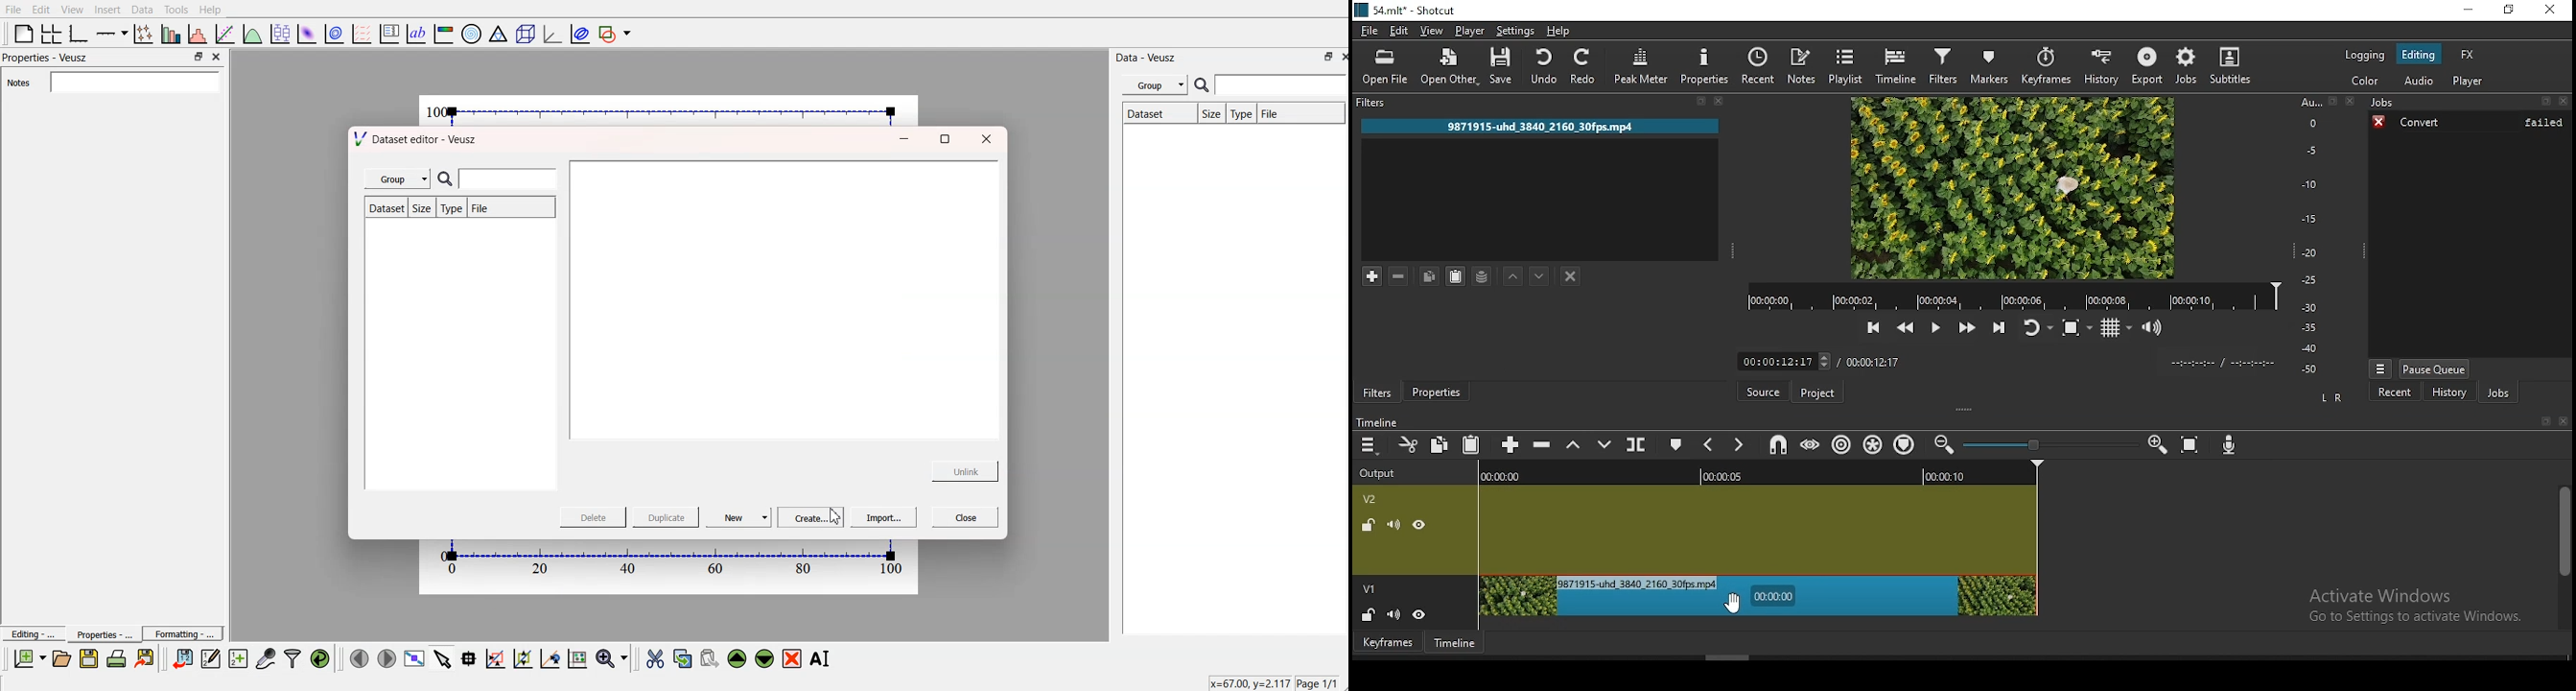 The width and height of the screenshot is (2576, 700). What do you see at coordinates (172, 34) in the screenshot?
I see `plot bar graphs` at bounding box center [172, 34].